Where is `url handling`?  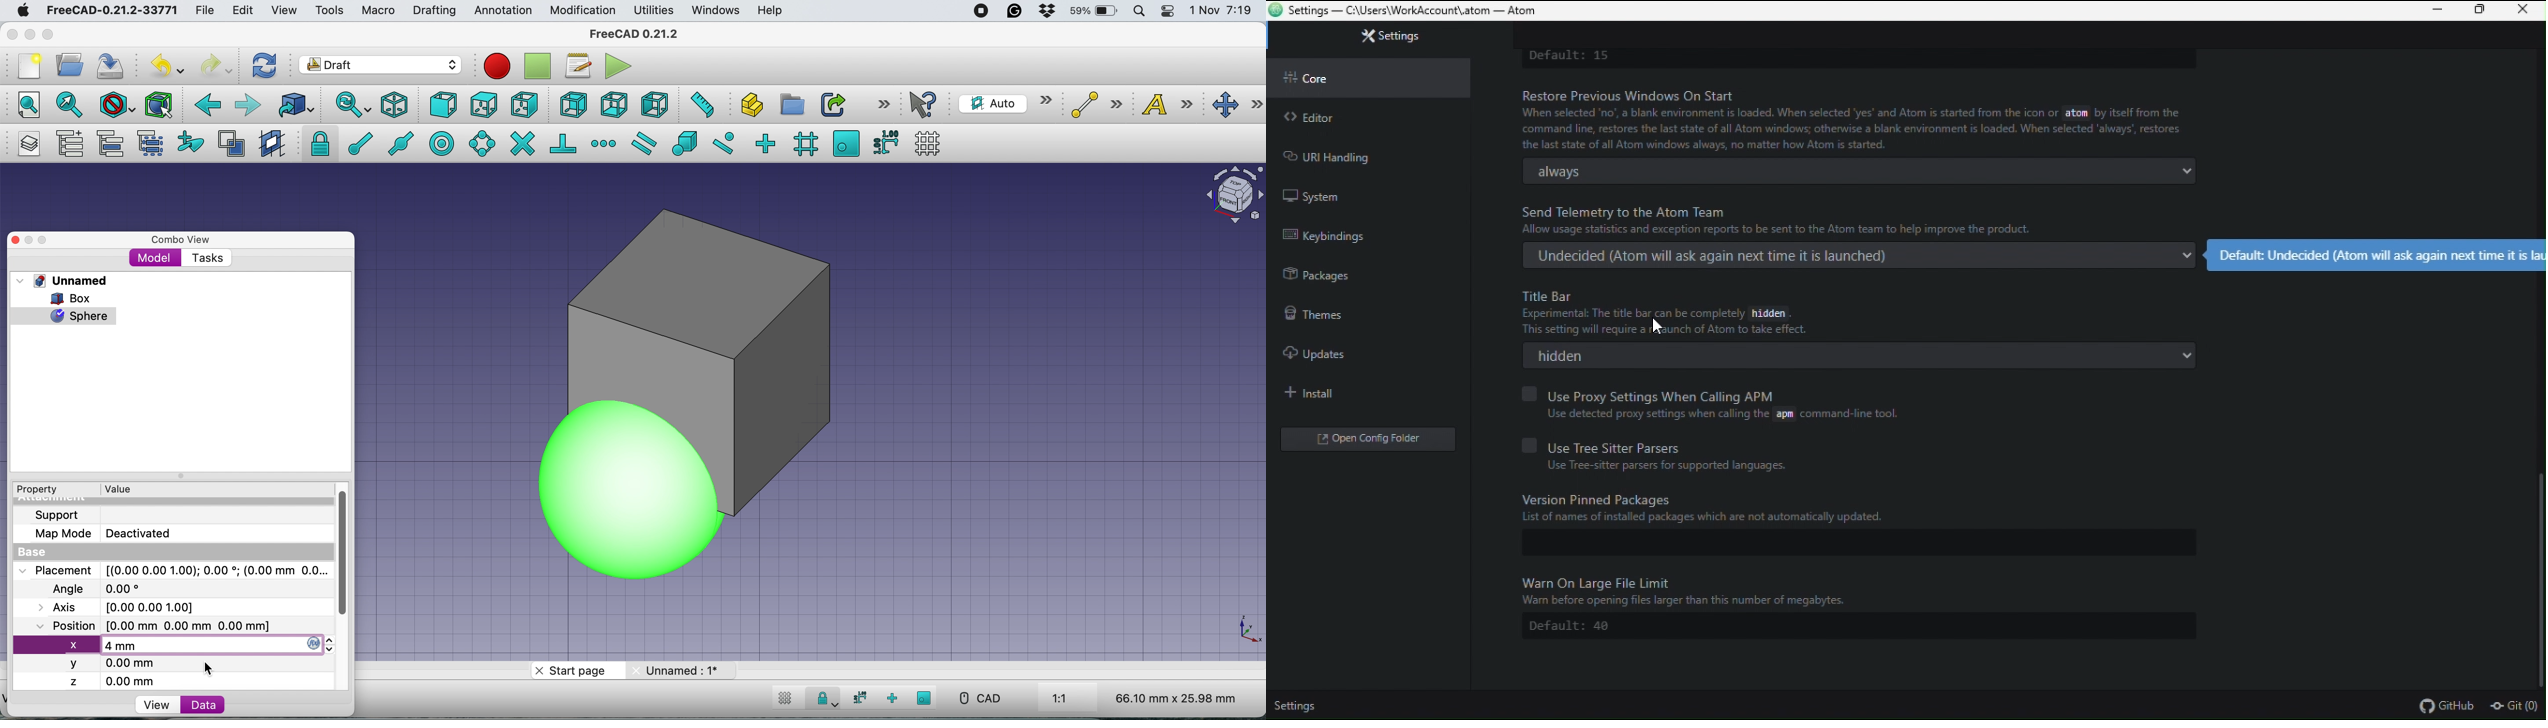 url handling is located at coordinates (1371, 154).